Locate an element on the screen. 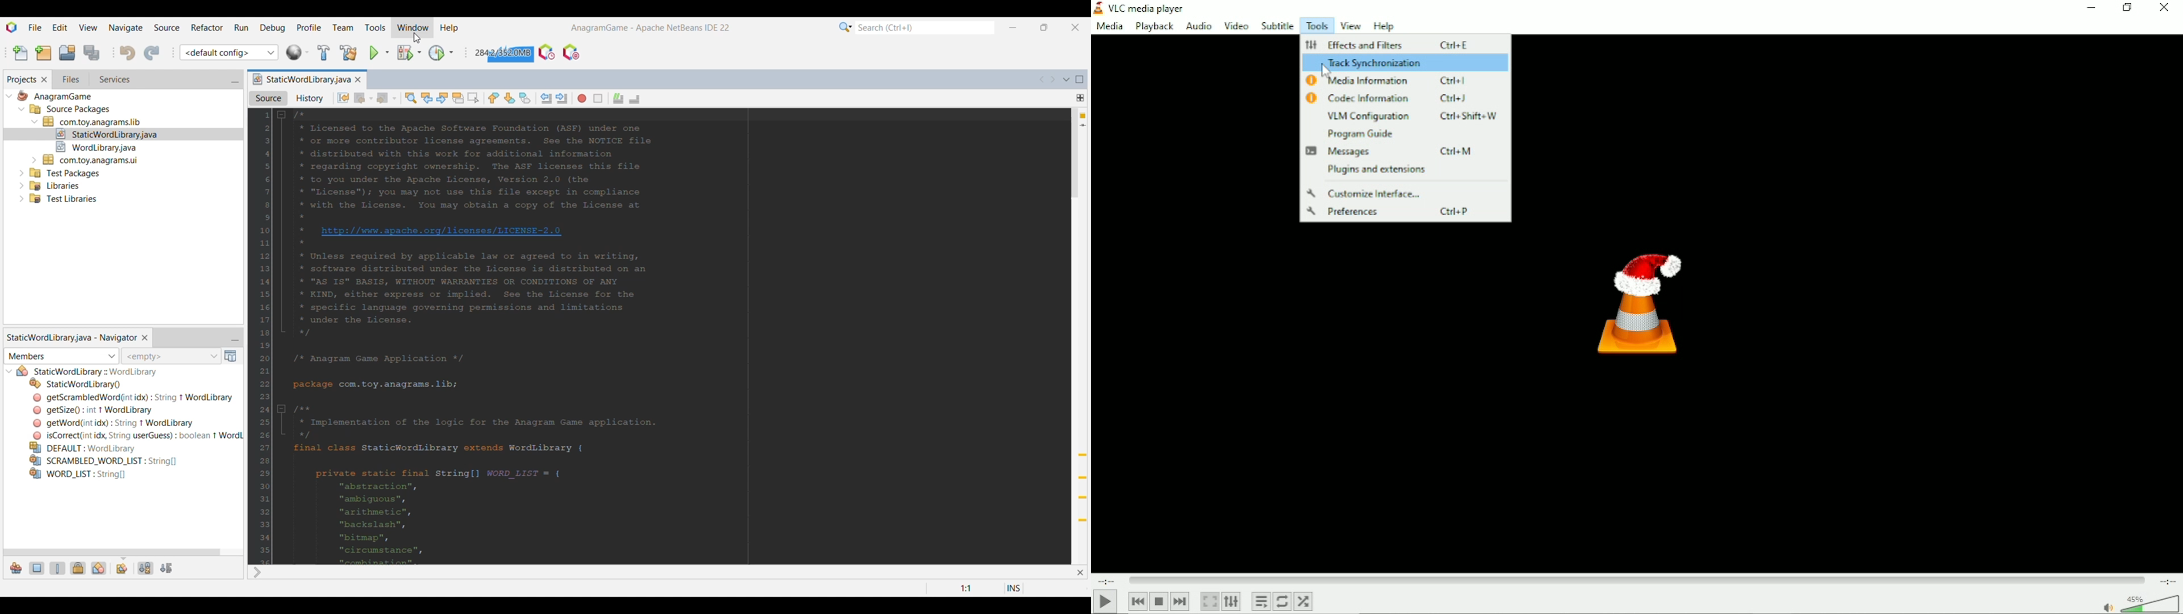  Program guide is located at coordinates (1359, 133).